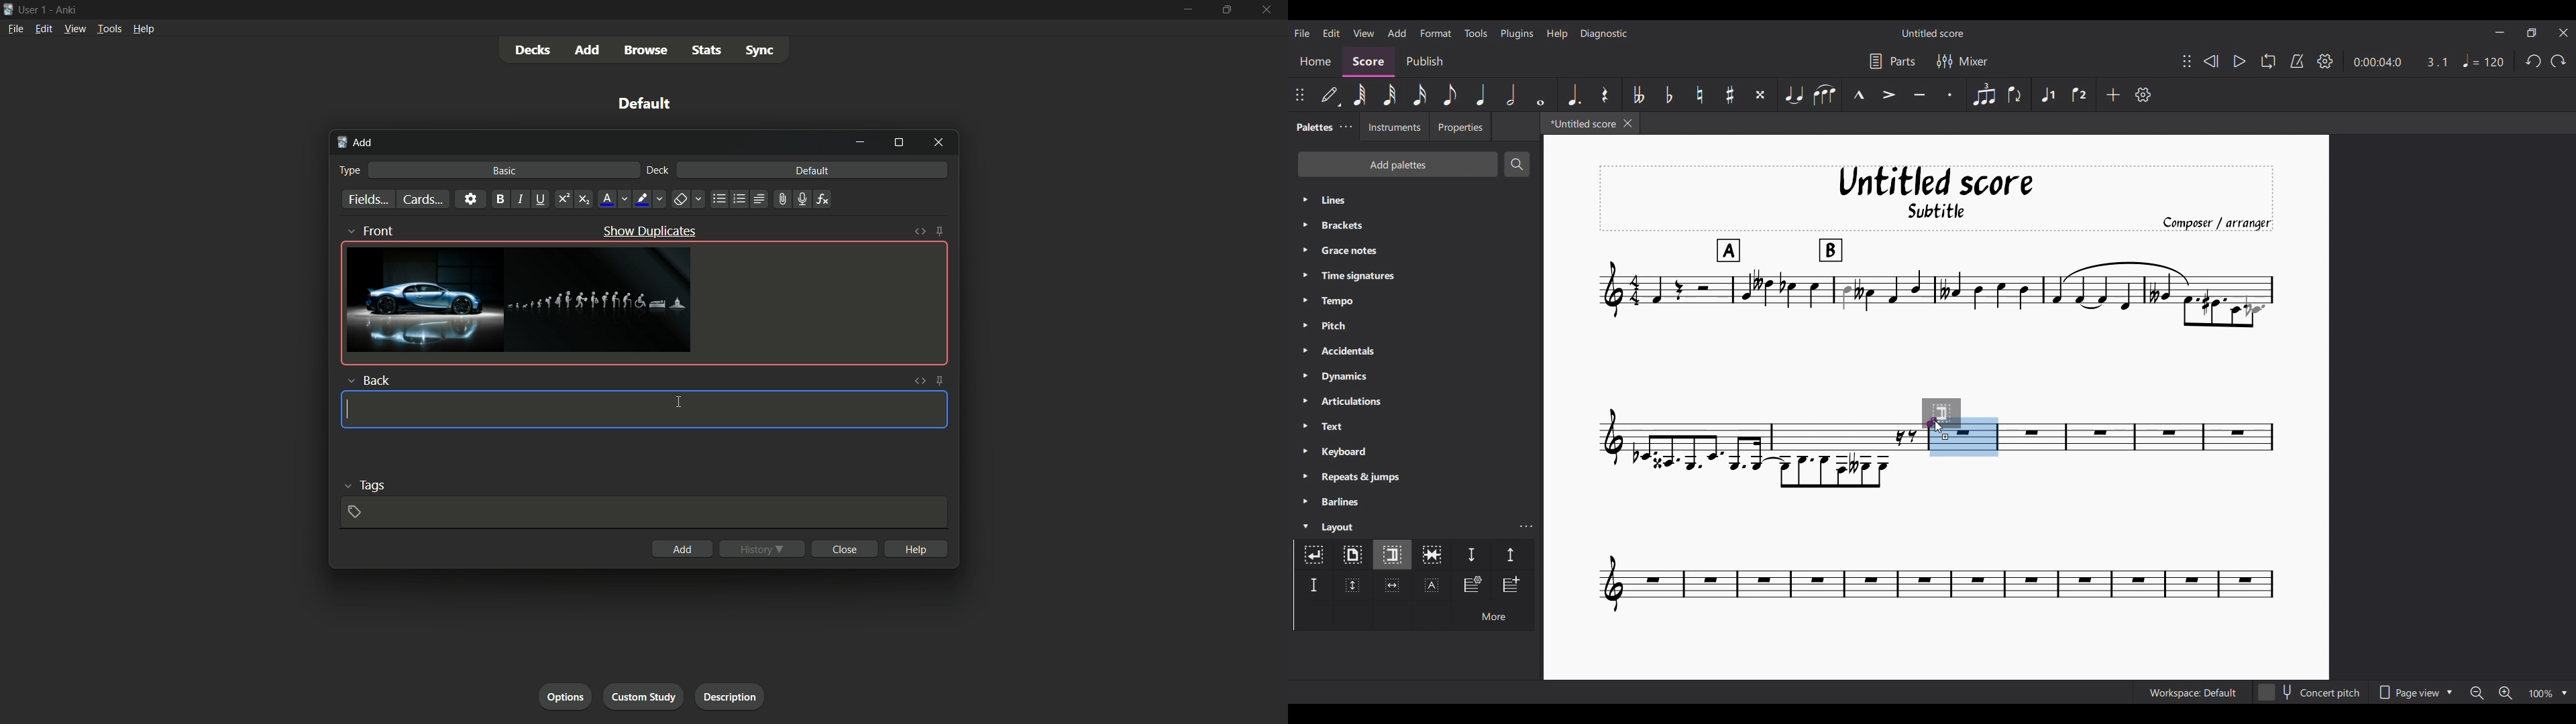  What do you see at coordinates (2143, 95) in the screenshot?
I see `Customize settings` at bounding box center [2143, 95].